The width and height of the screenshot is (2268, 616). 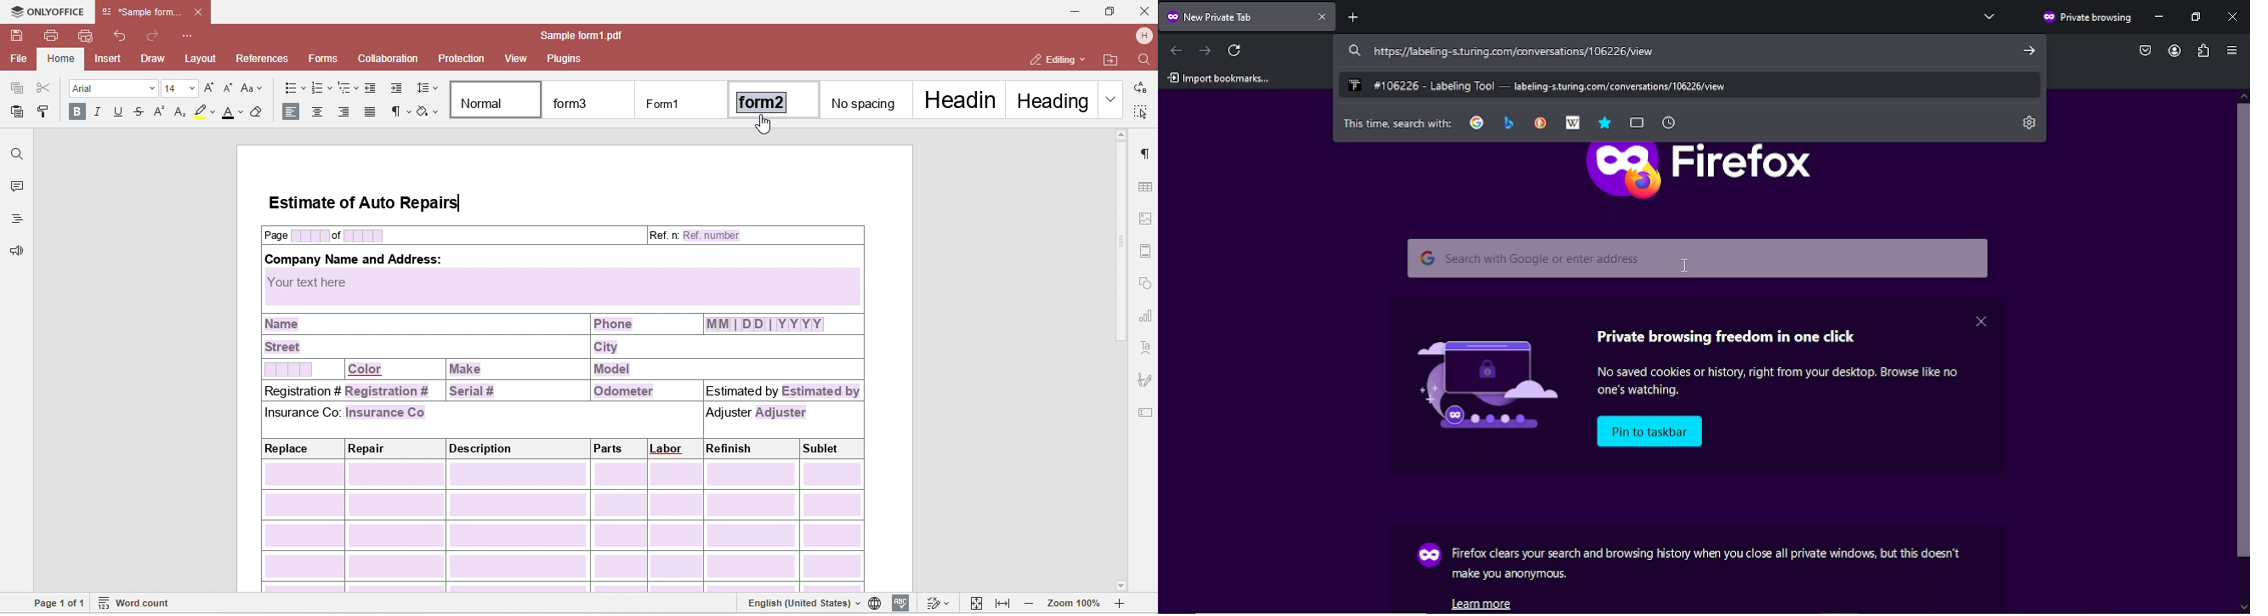 I want to click on cursor, so click(x=1687, y=265).